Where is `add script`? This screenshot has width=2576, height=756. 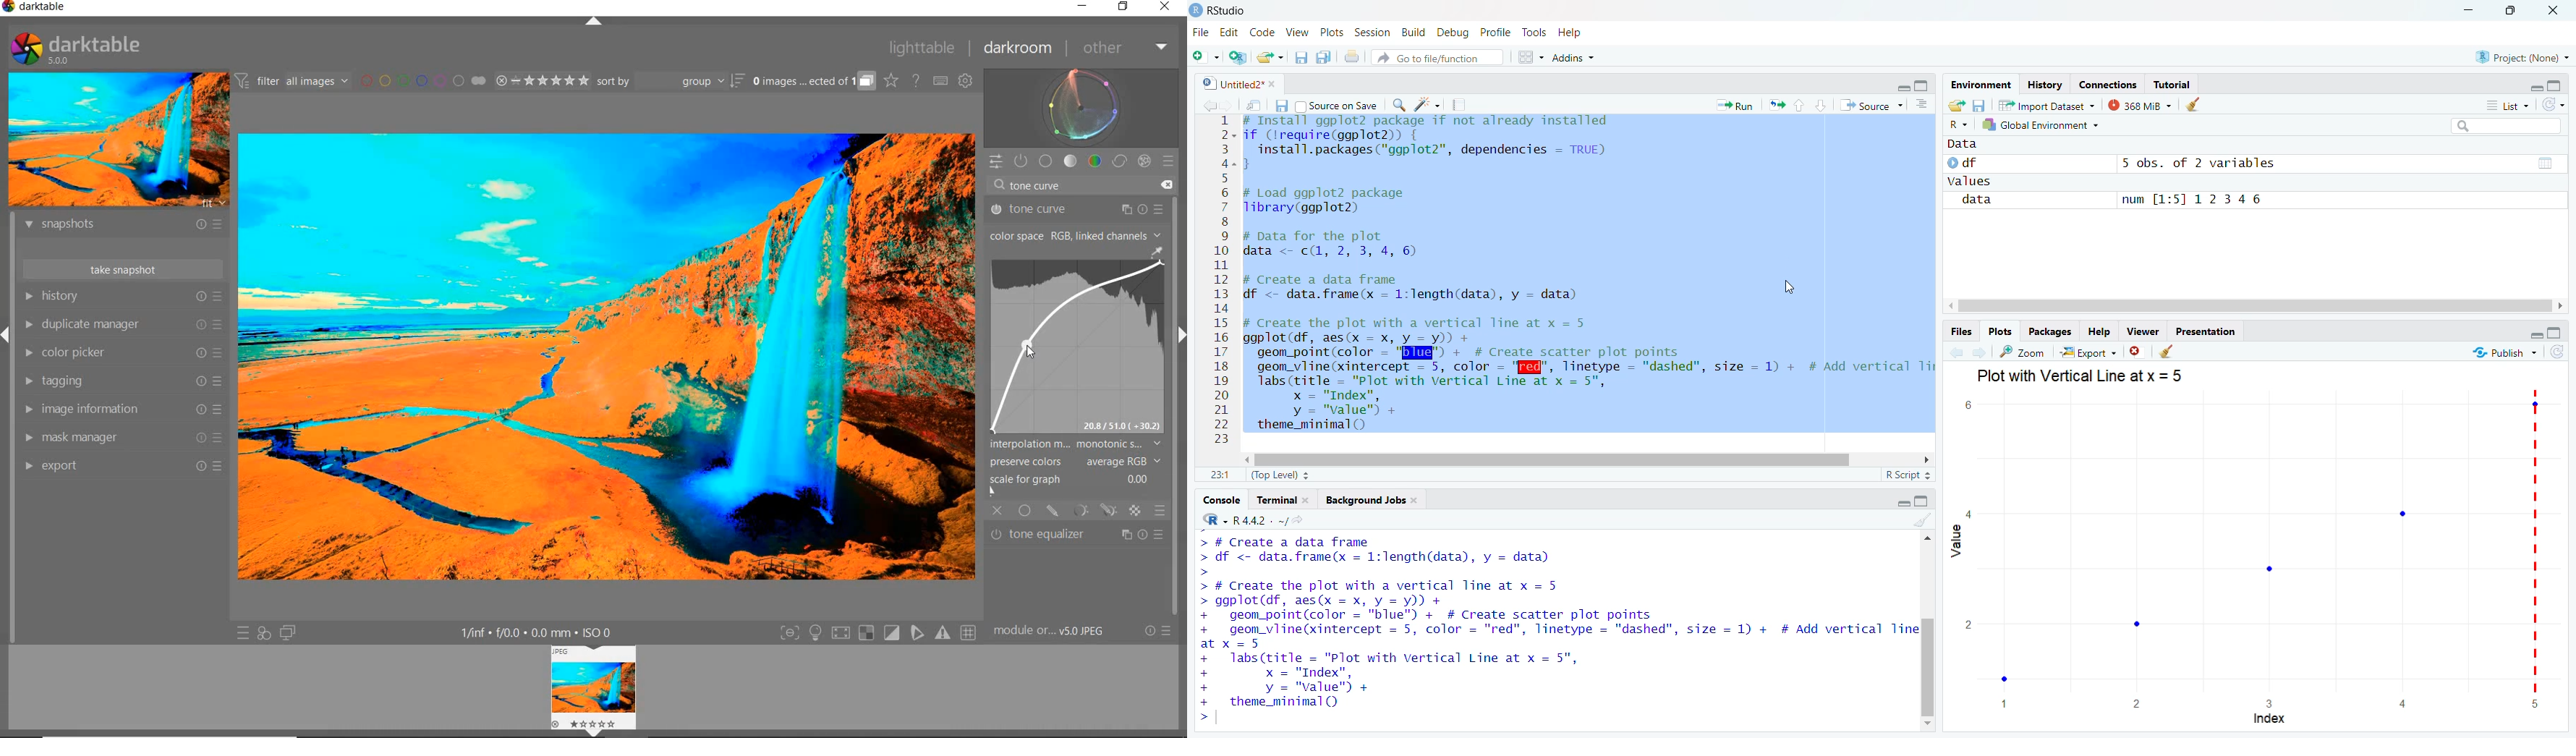
add script is located at coordinates (1238, 57).